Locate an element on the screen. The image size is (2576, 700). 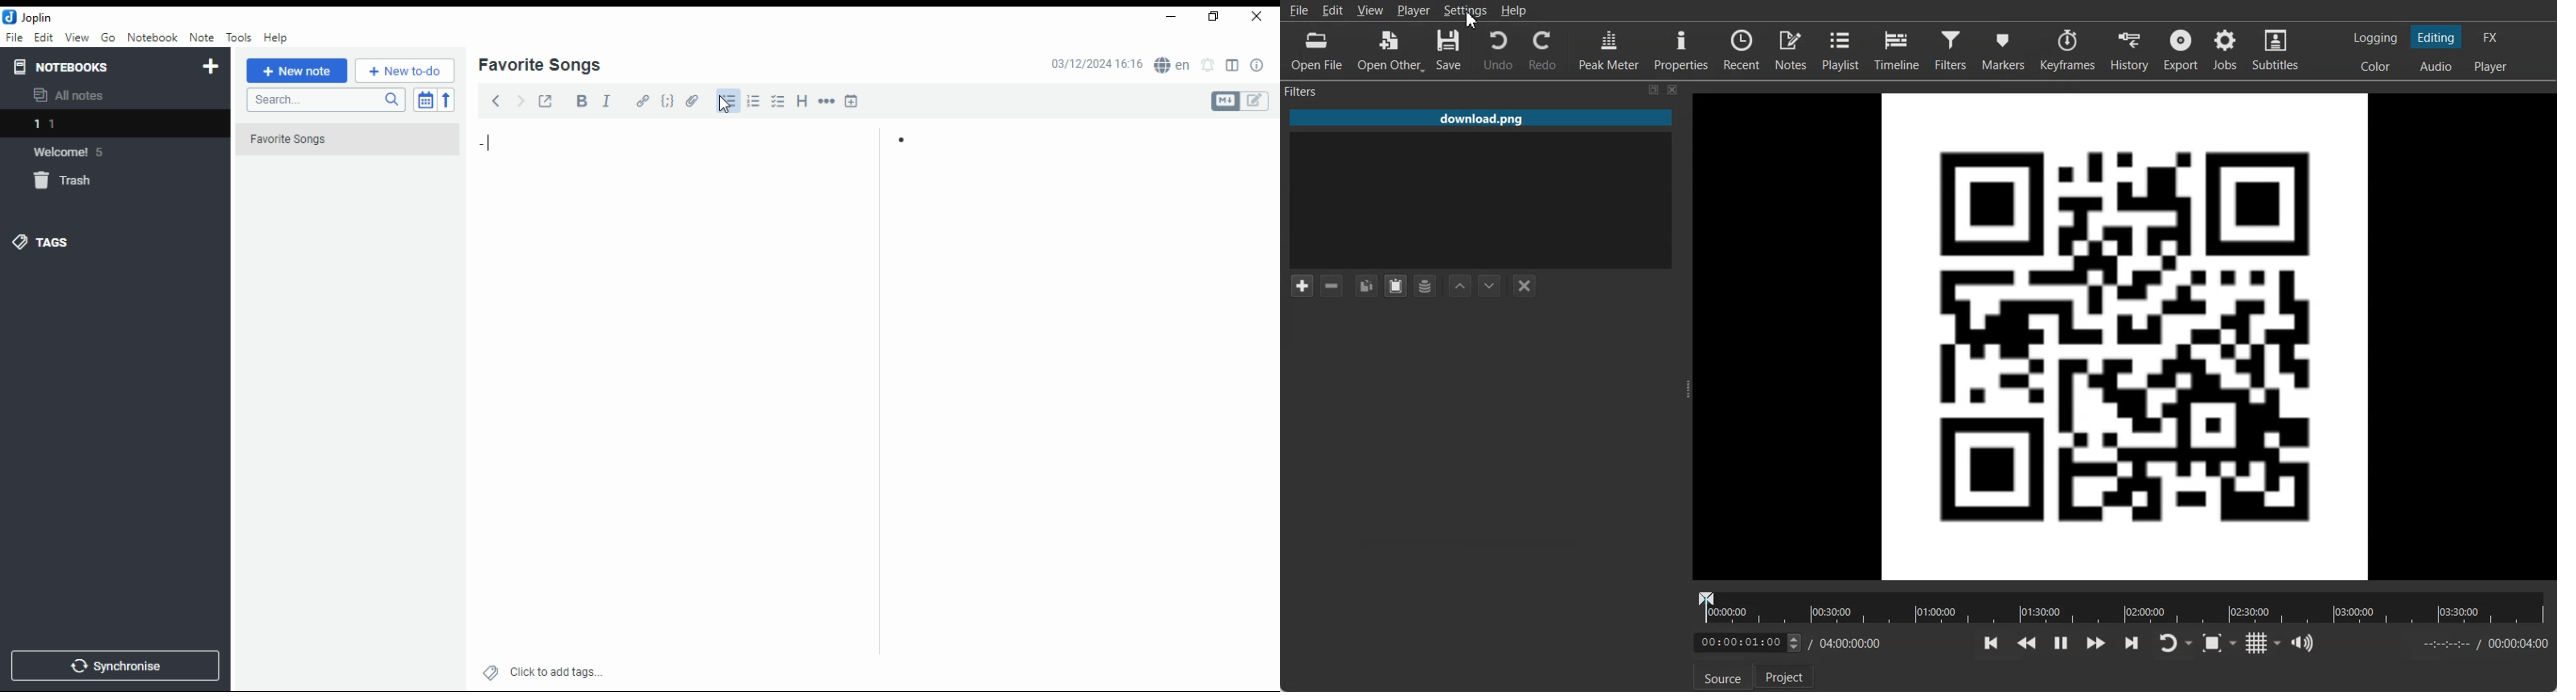
hyperlink is located at coordinates (643, 100).